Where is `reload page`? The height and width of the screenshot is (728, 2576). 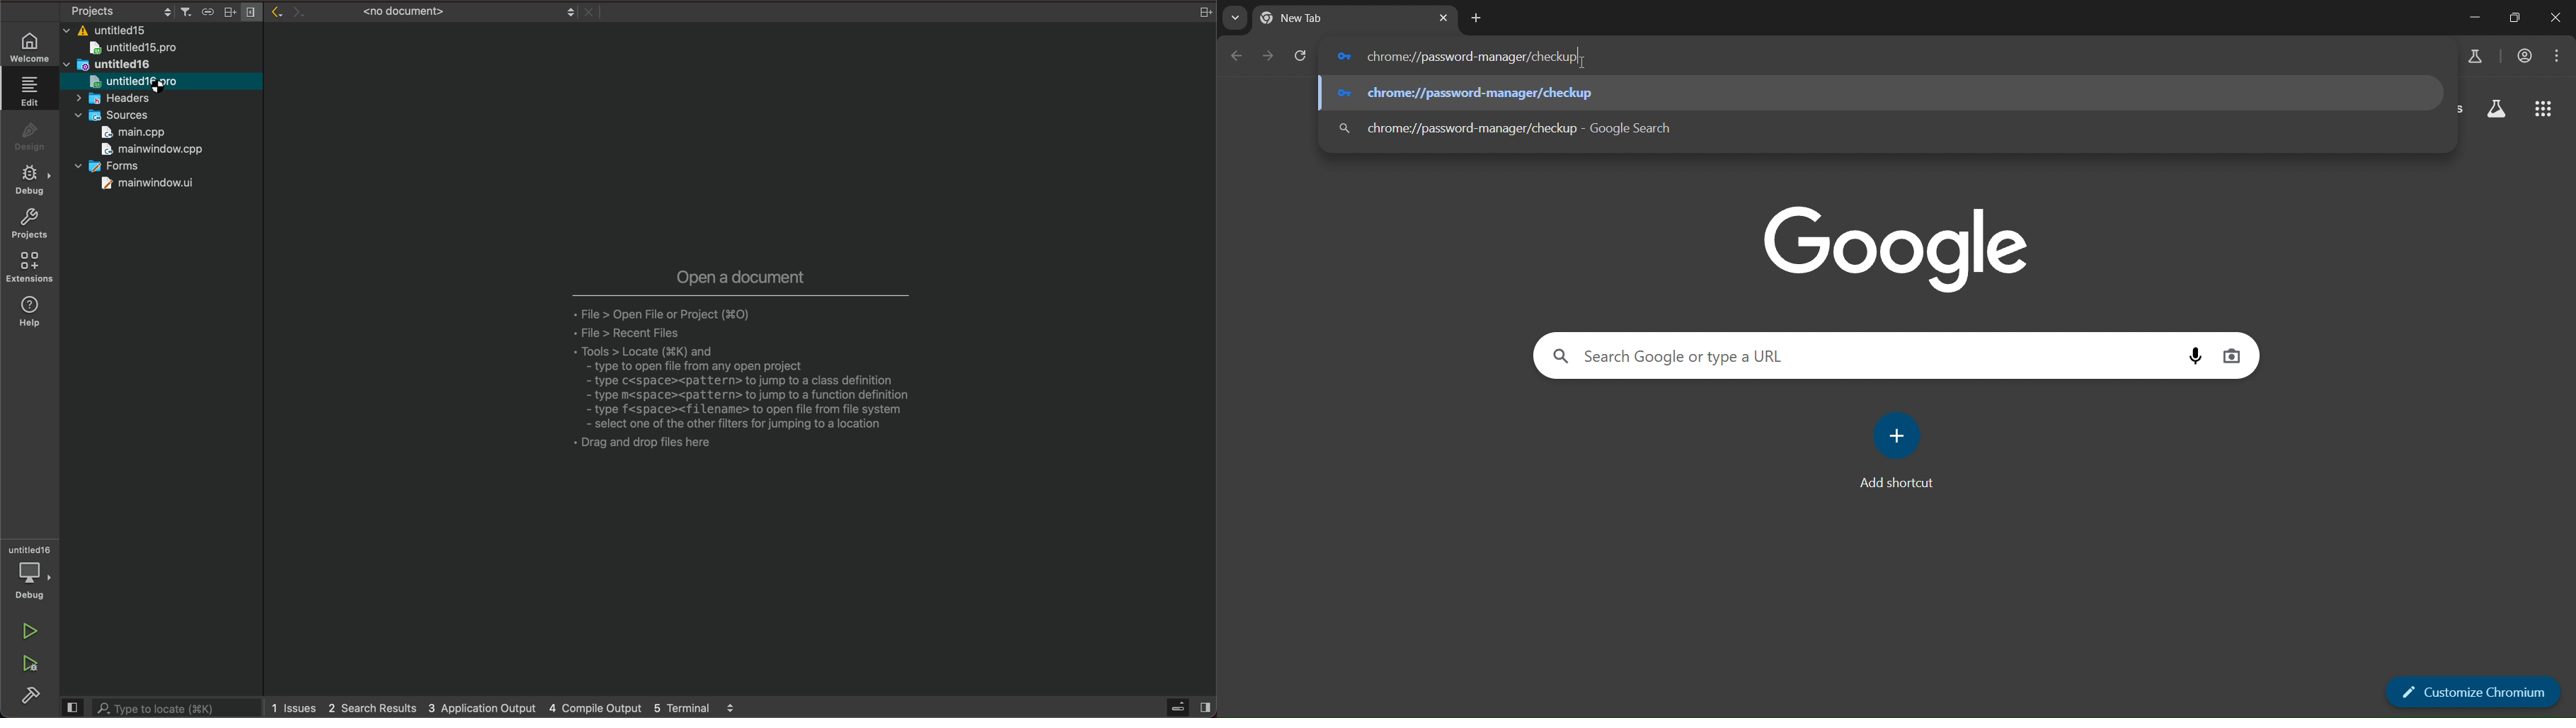 reload page is located at coordinates (1301, 57).